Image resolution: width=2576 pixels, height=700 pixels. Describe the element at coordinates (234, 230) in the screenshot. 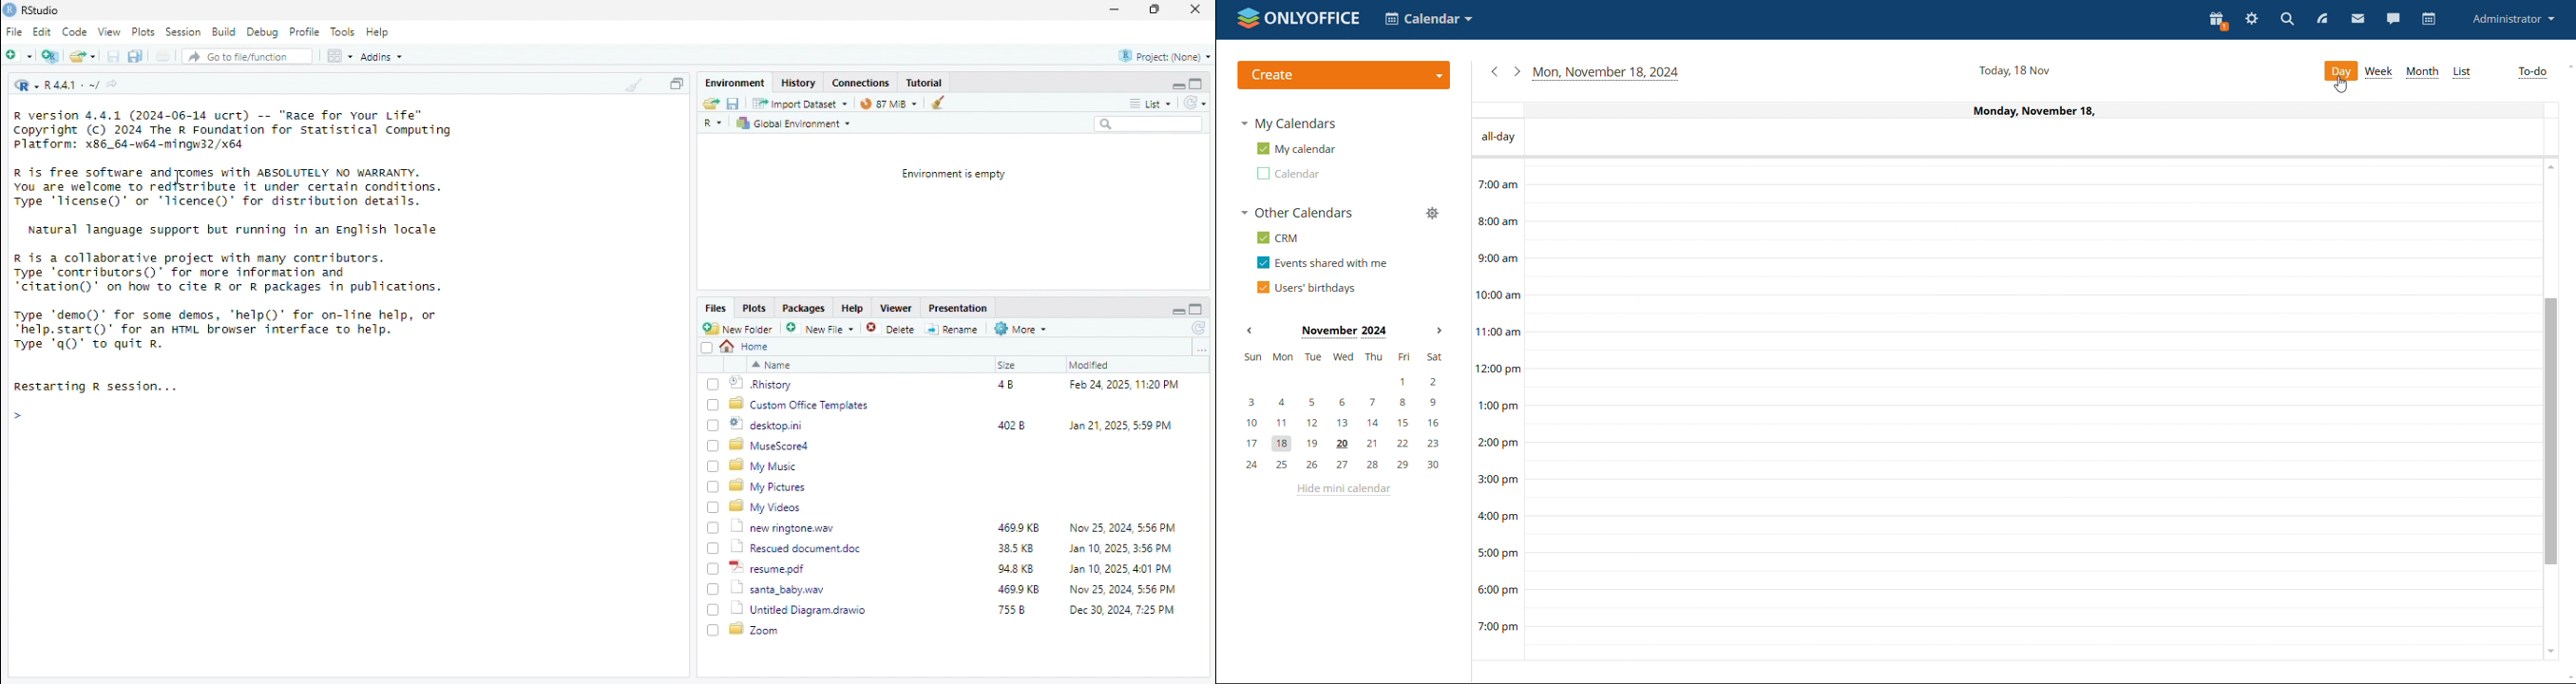

I see `Natural language support but running in an English locale` at that location.